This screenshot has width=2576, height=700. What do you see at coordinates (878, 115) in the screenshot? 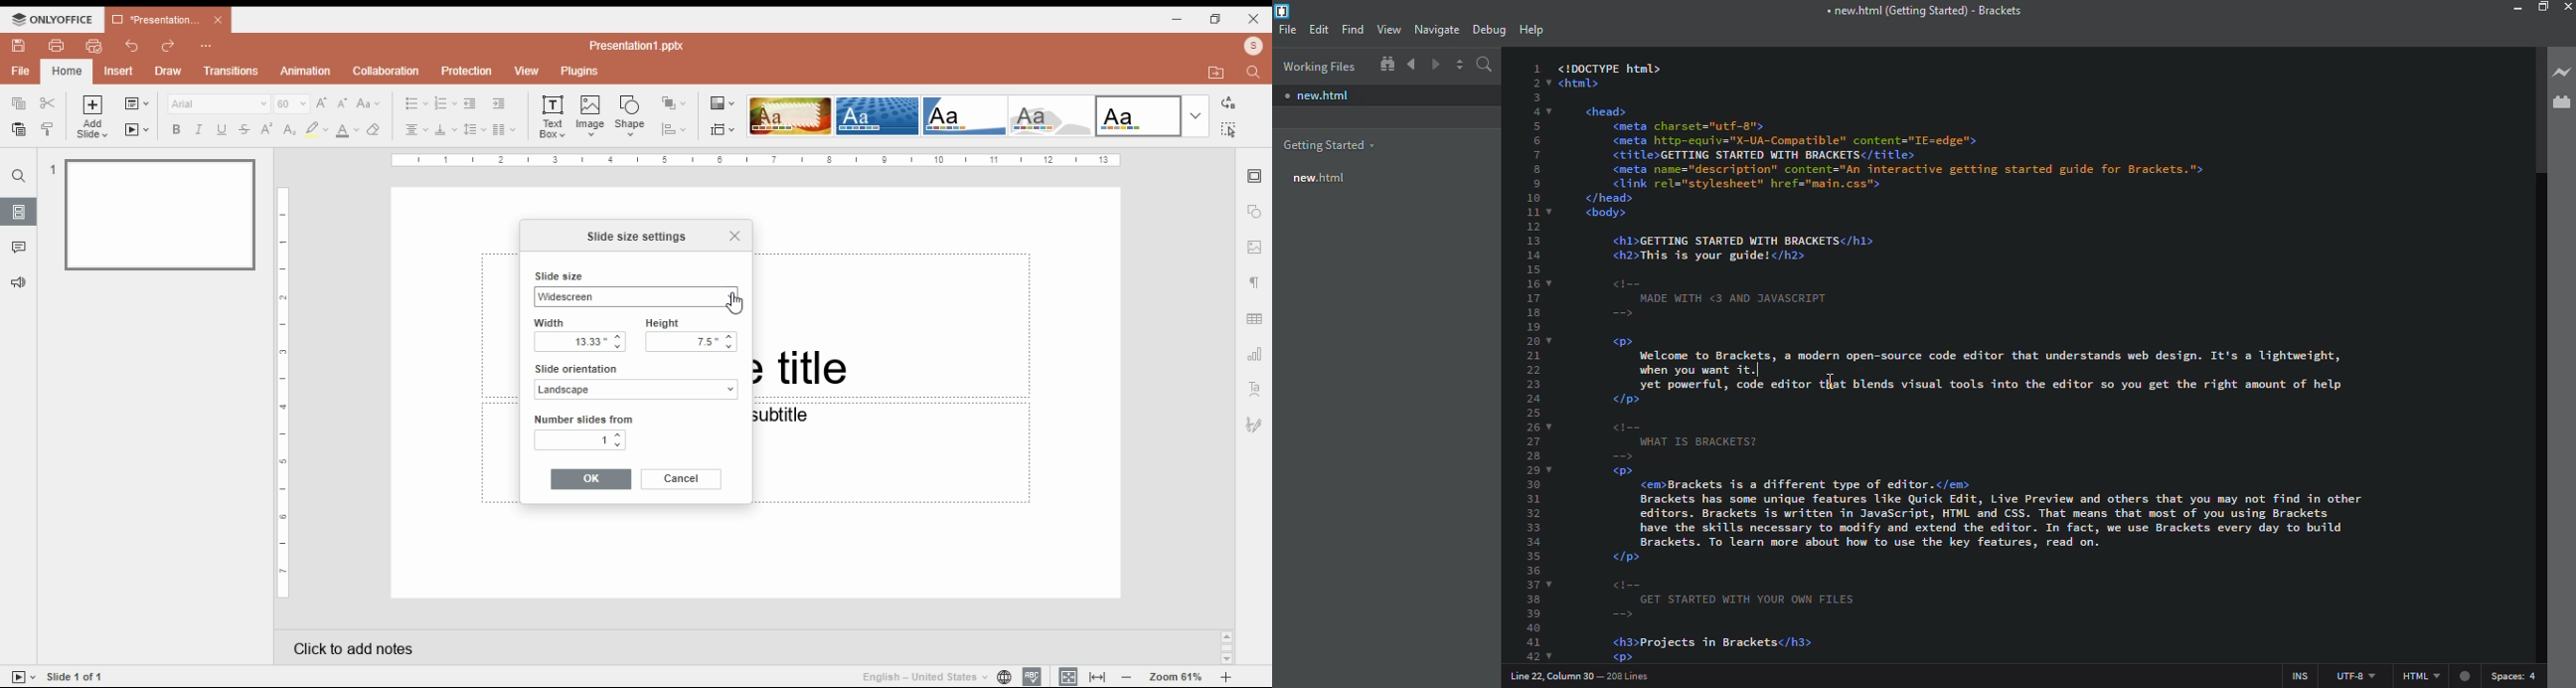
I see `slide them option` at bounding box center [878, 115].